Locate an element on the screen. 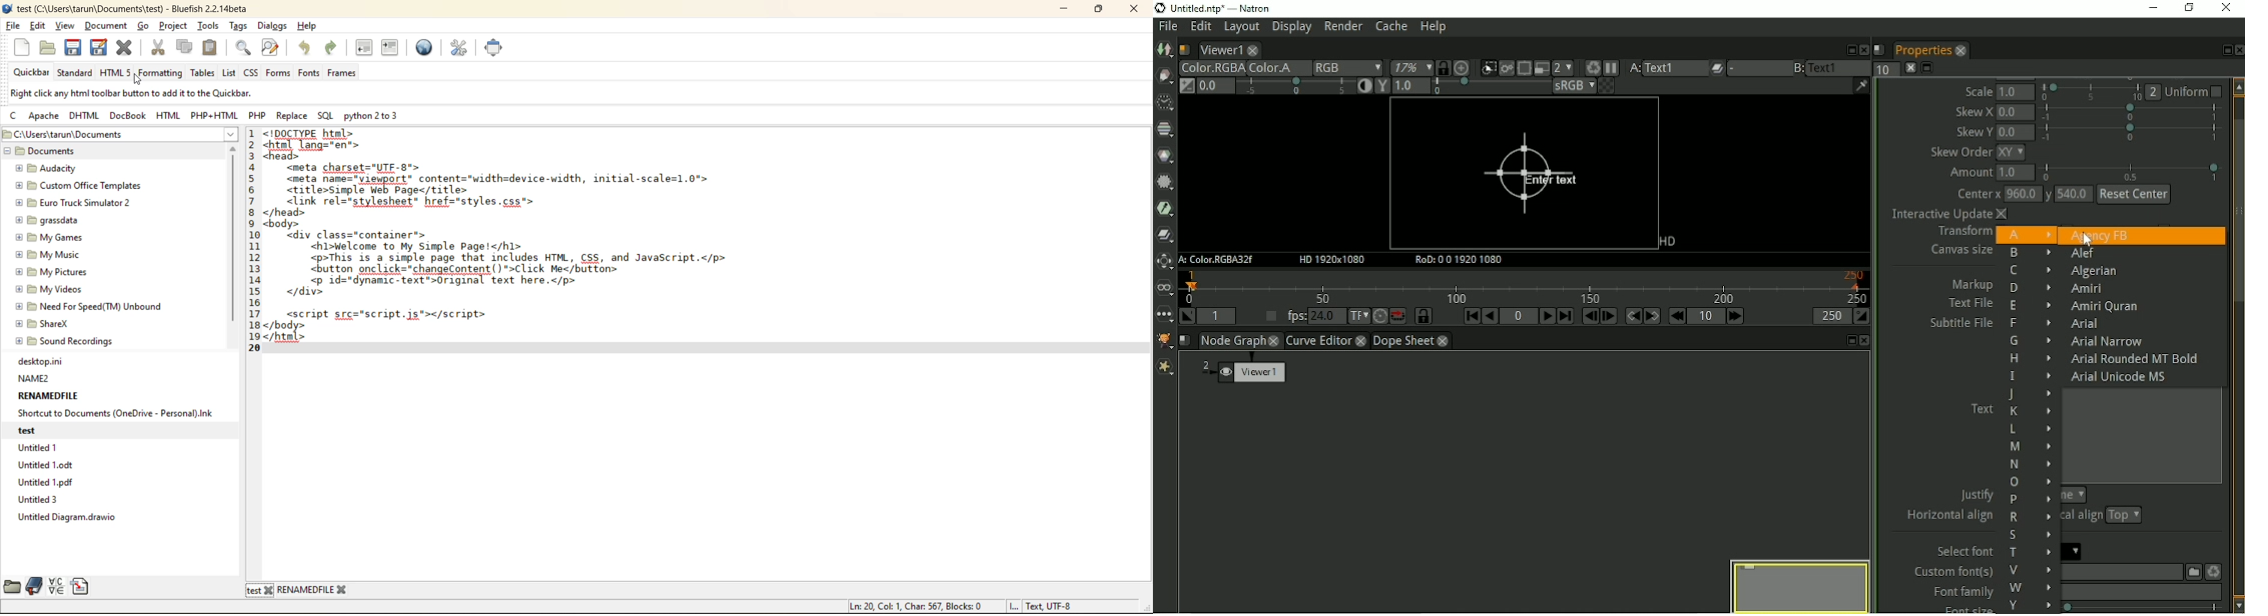 The width and height of the screenshot is (2268, 616). @ 9 Custom Office Templates is located at coordinates (81, 186).